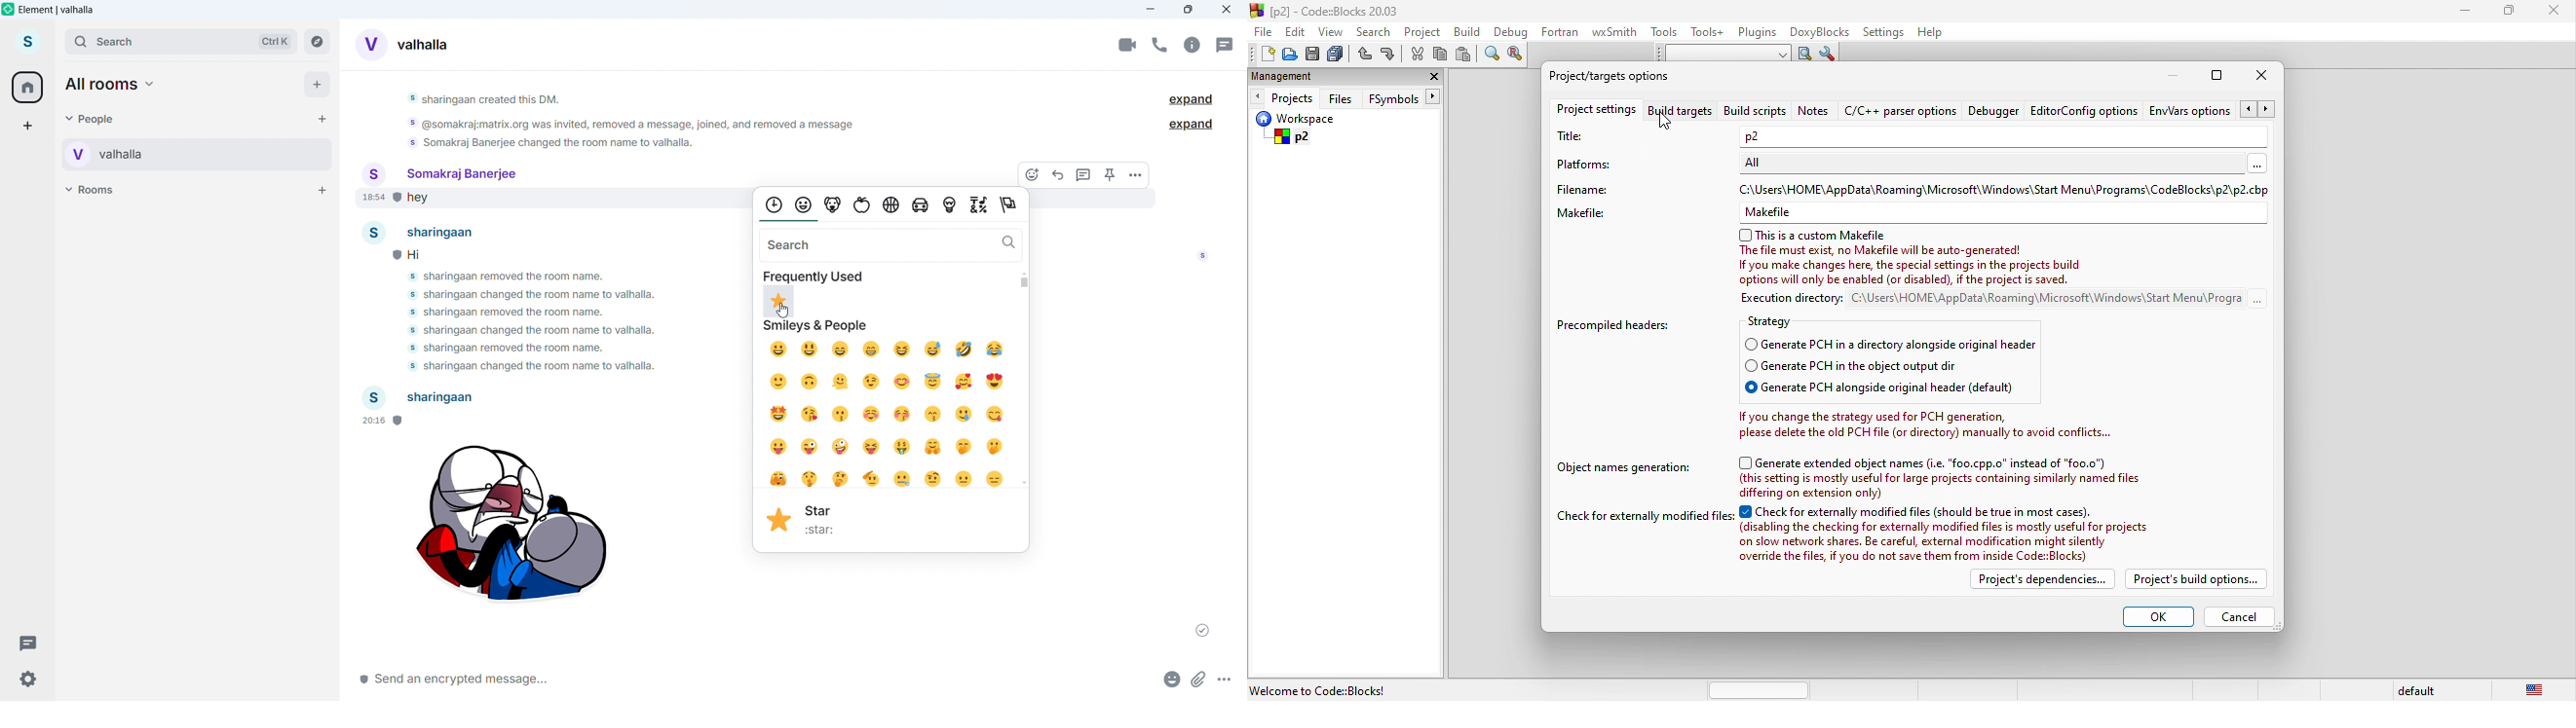 This screenshot has width=2576, height=728. What do you see at coordinates (57, 10) in the screenshot?
I see `element vahalla` at bounding box center [57, 10].